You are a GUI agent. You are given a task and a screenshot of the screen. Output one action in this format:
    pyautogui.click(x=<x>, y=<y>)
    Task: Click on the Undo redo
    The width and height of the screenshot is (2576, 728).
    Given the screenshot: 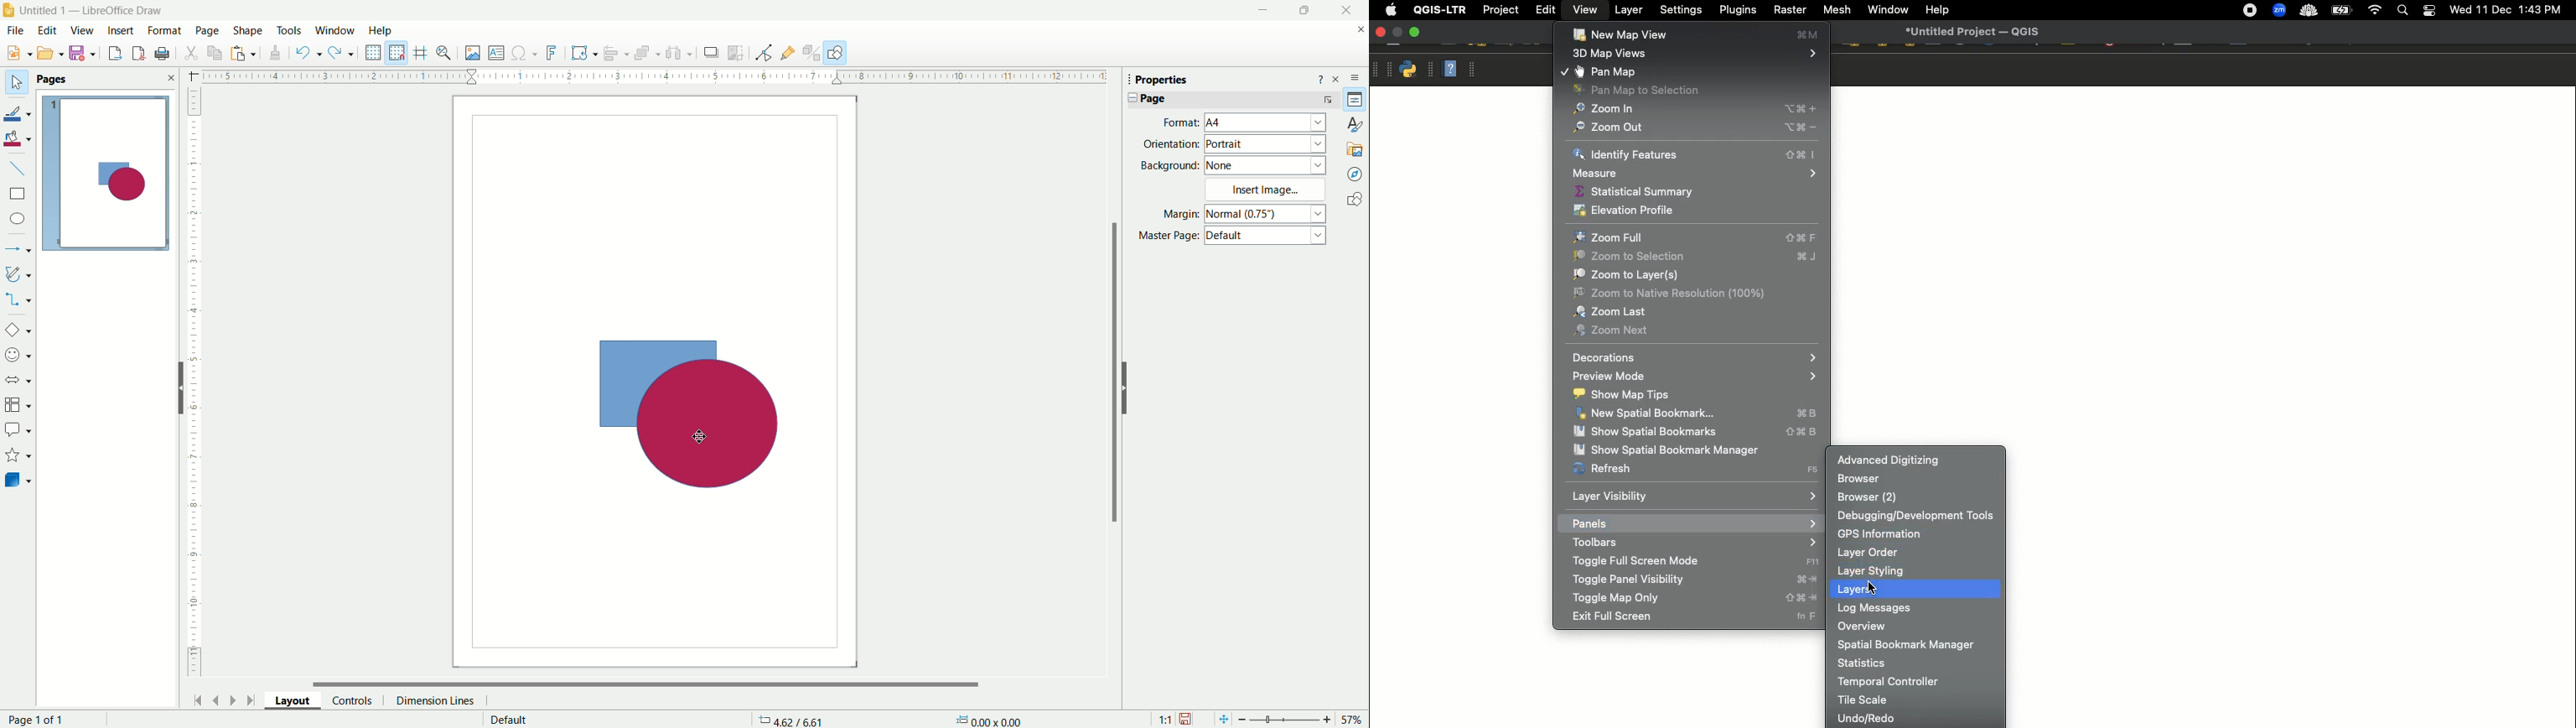 What is the action you would take?
    pyautogui.click(x=1915, y=718)
    